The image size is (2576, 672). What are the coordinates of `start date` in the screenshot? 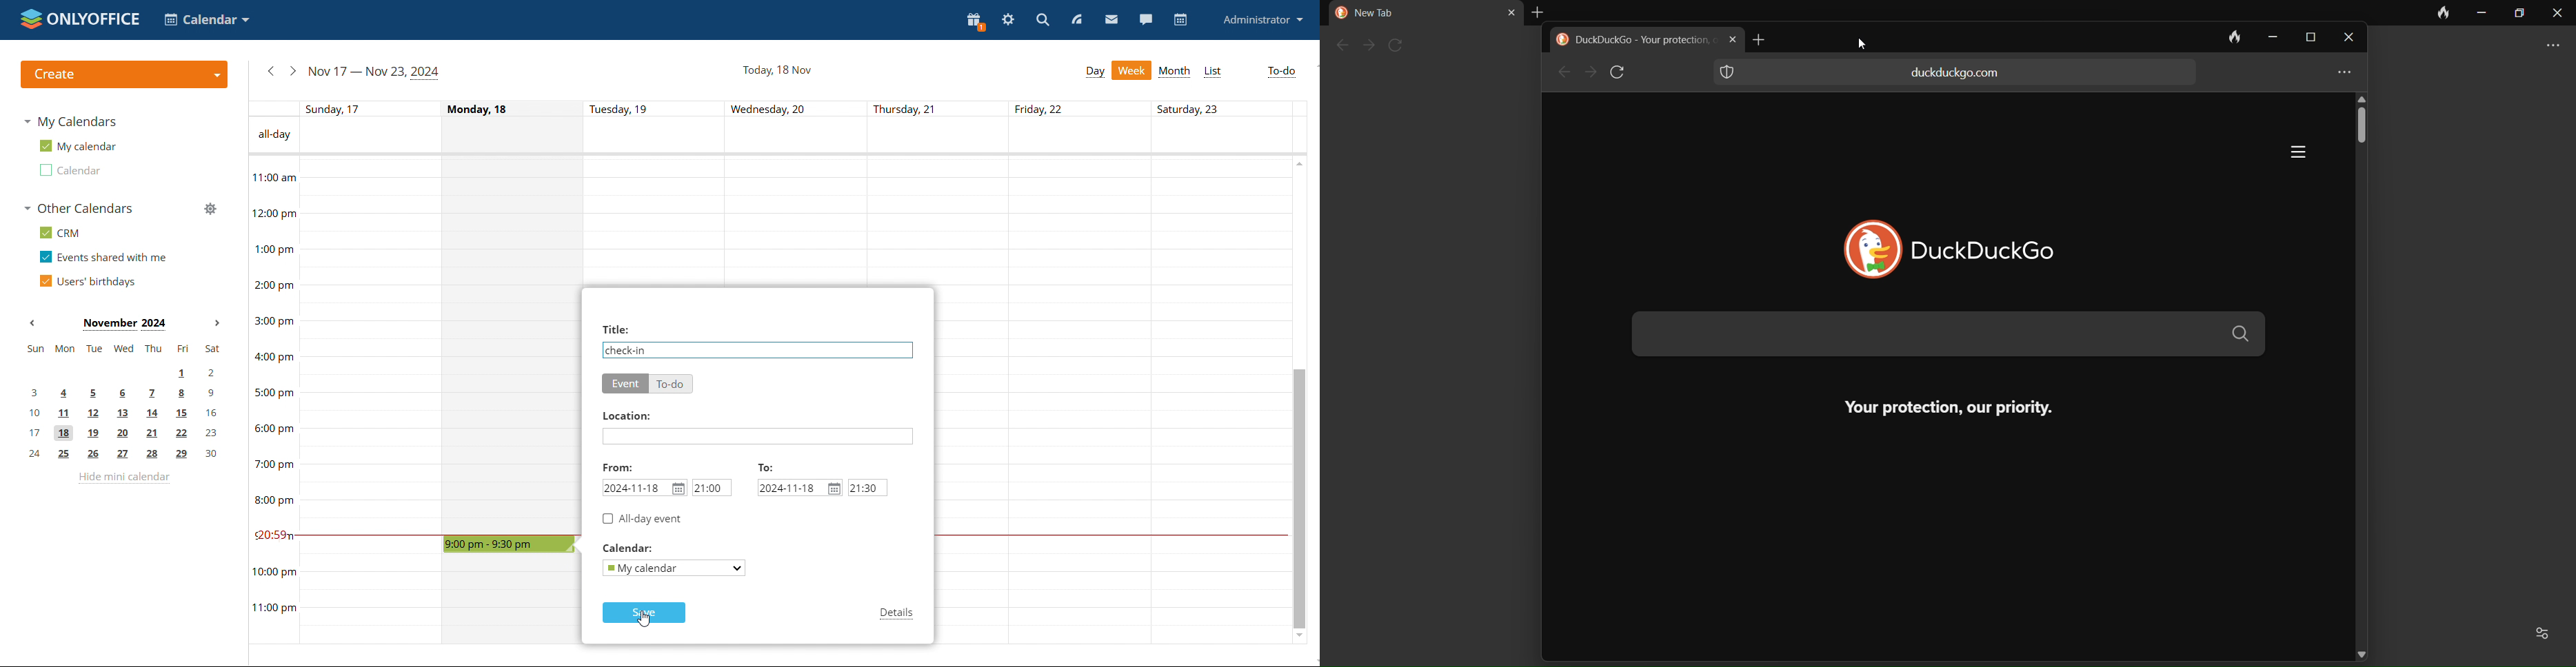 It's located at (646, 488).